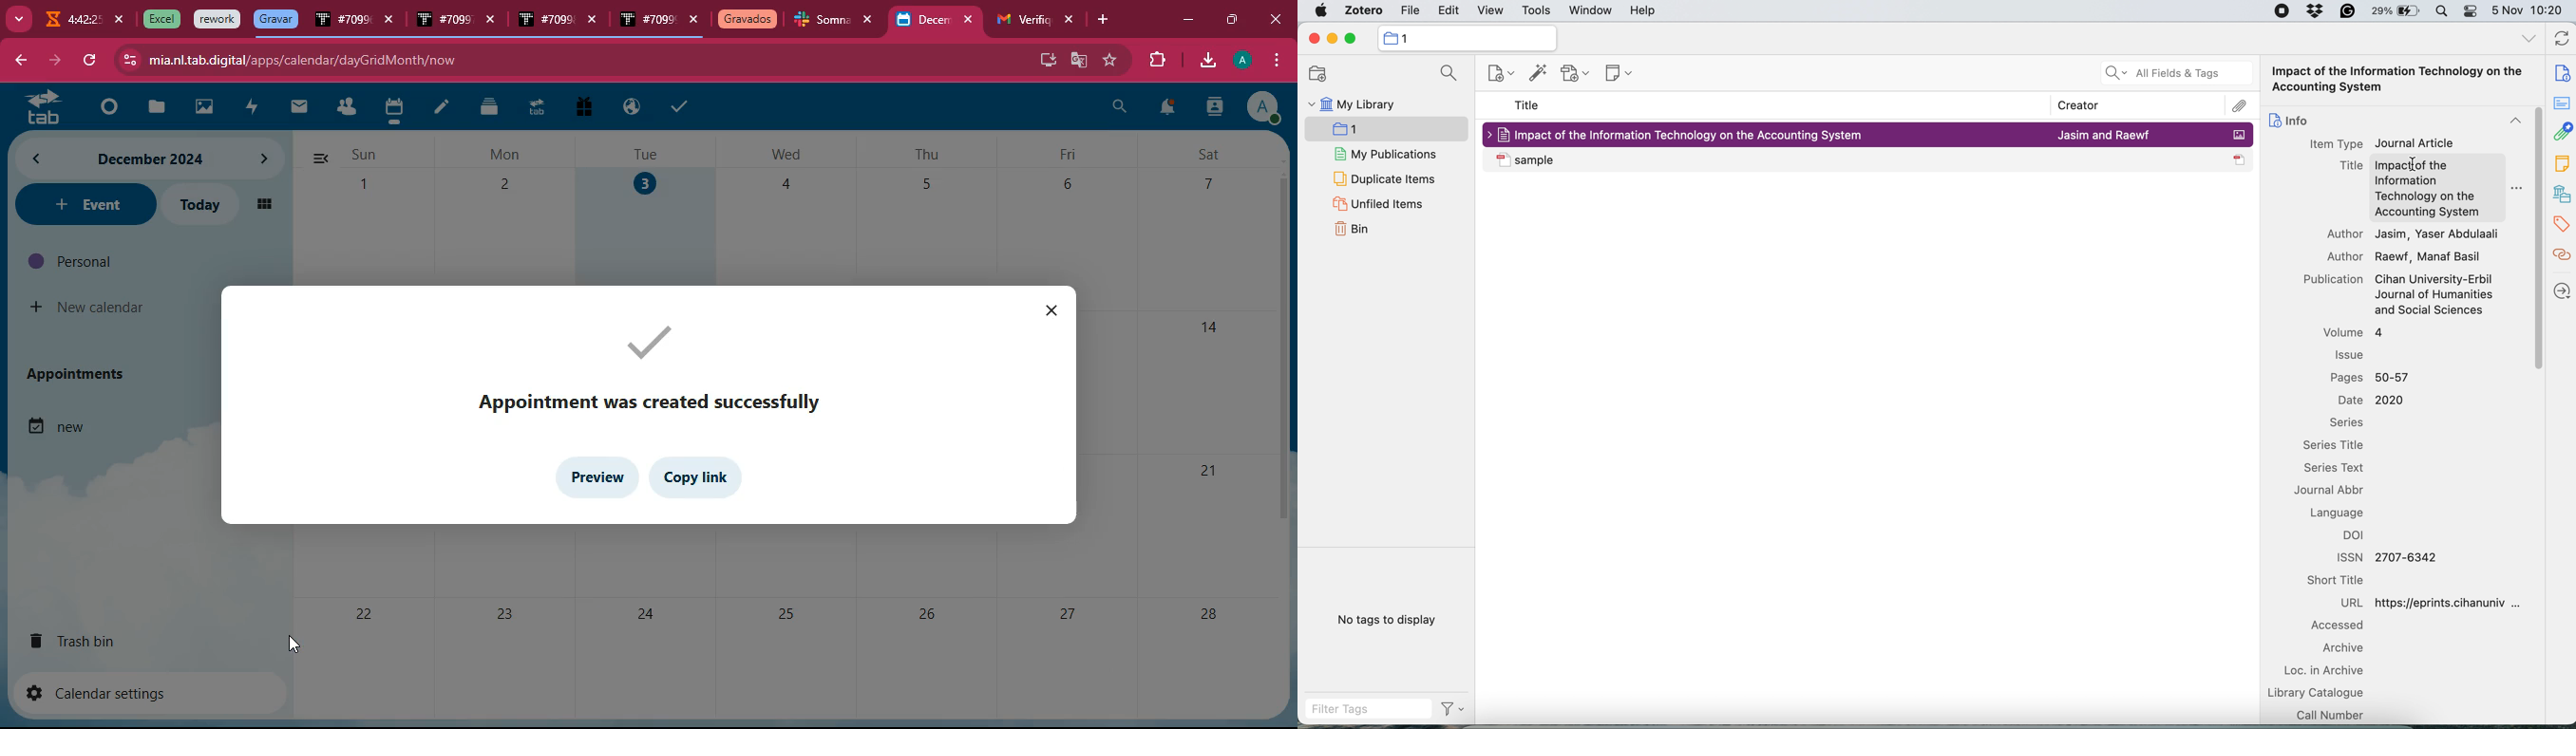  What do you see at coordinates (1107, 20) in the screenshot?
I see `add tab` at bounding box center [1107, 20].